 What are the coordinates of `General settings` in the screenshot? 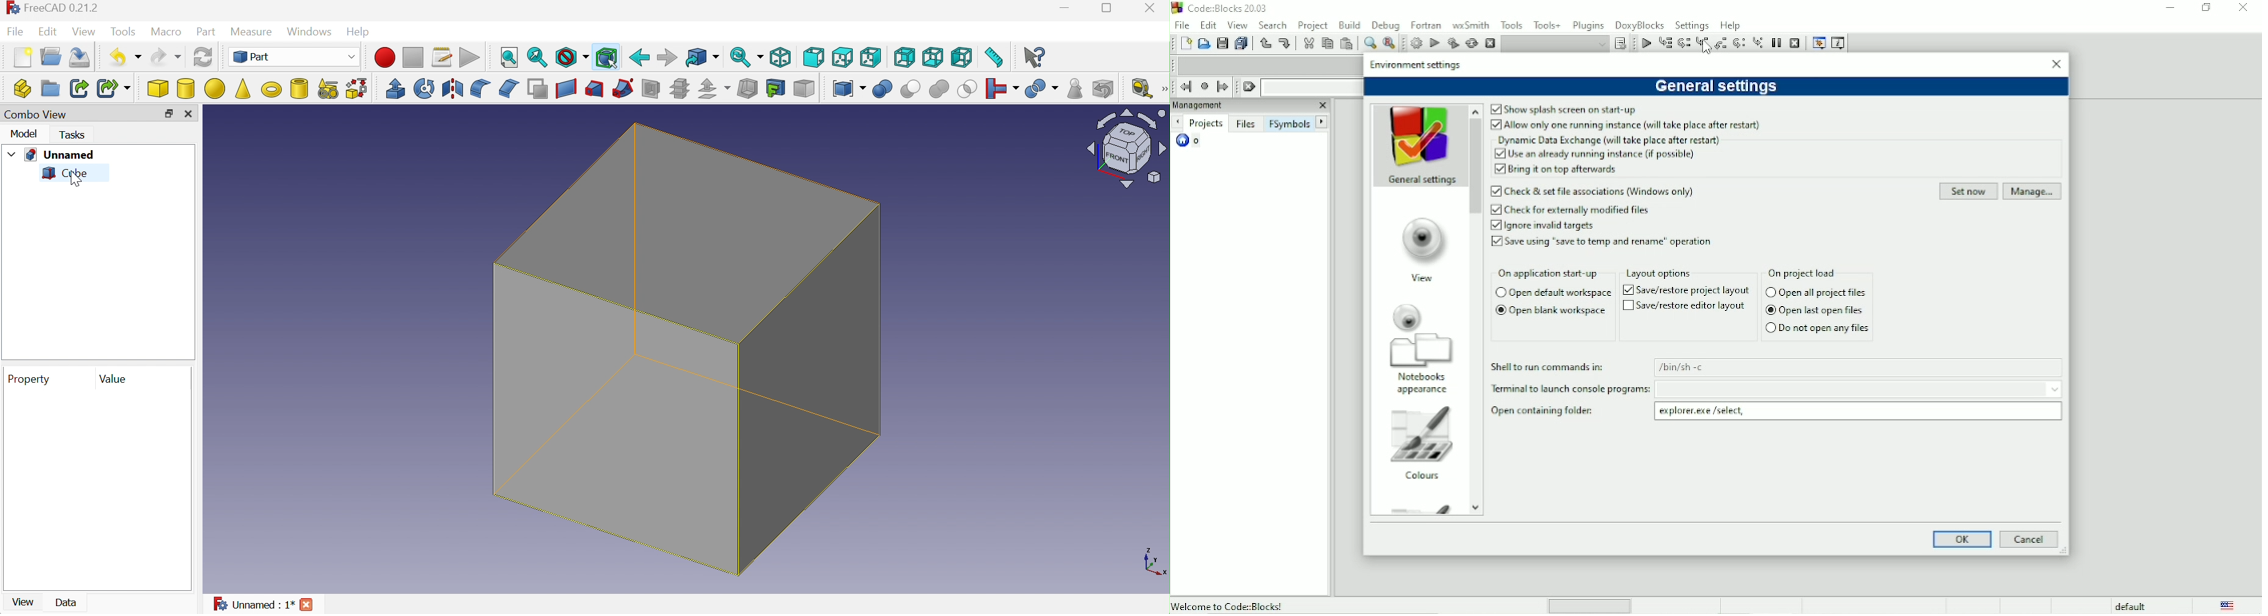 It's located at (1418, 146).